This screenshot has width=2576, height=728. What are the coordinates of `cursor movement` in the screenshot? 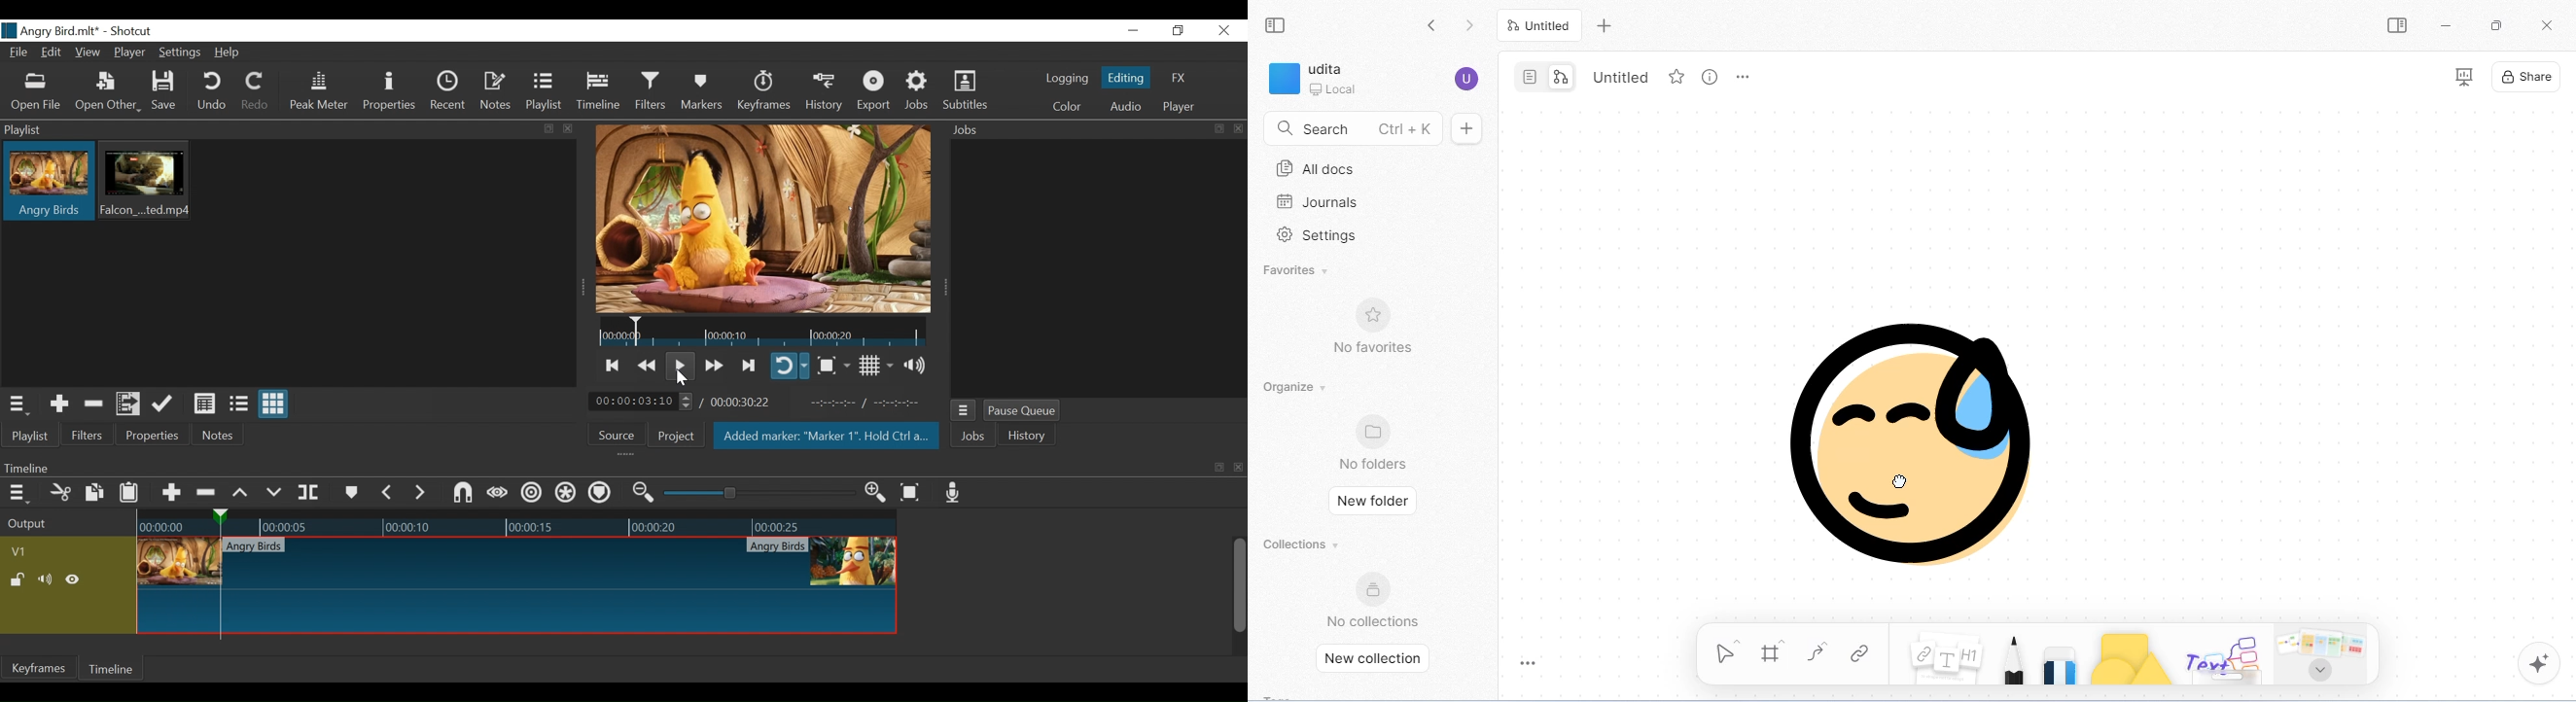 It's located at (1903, 481).